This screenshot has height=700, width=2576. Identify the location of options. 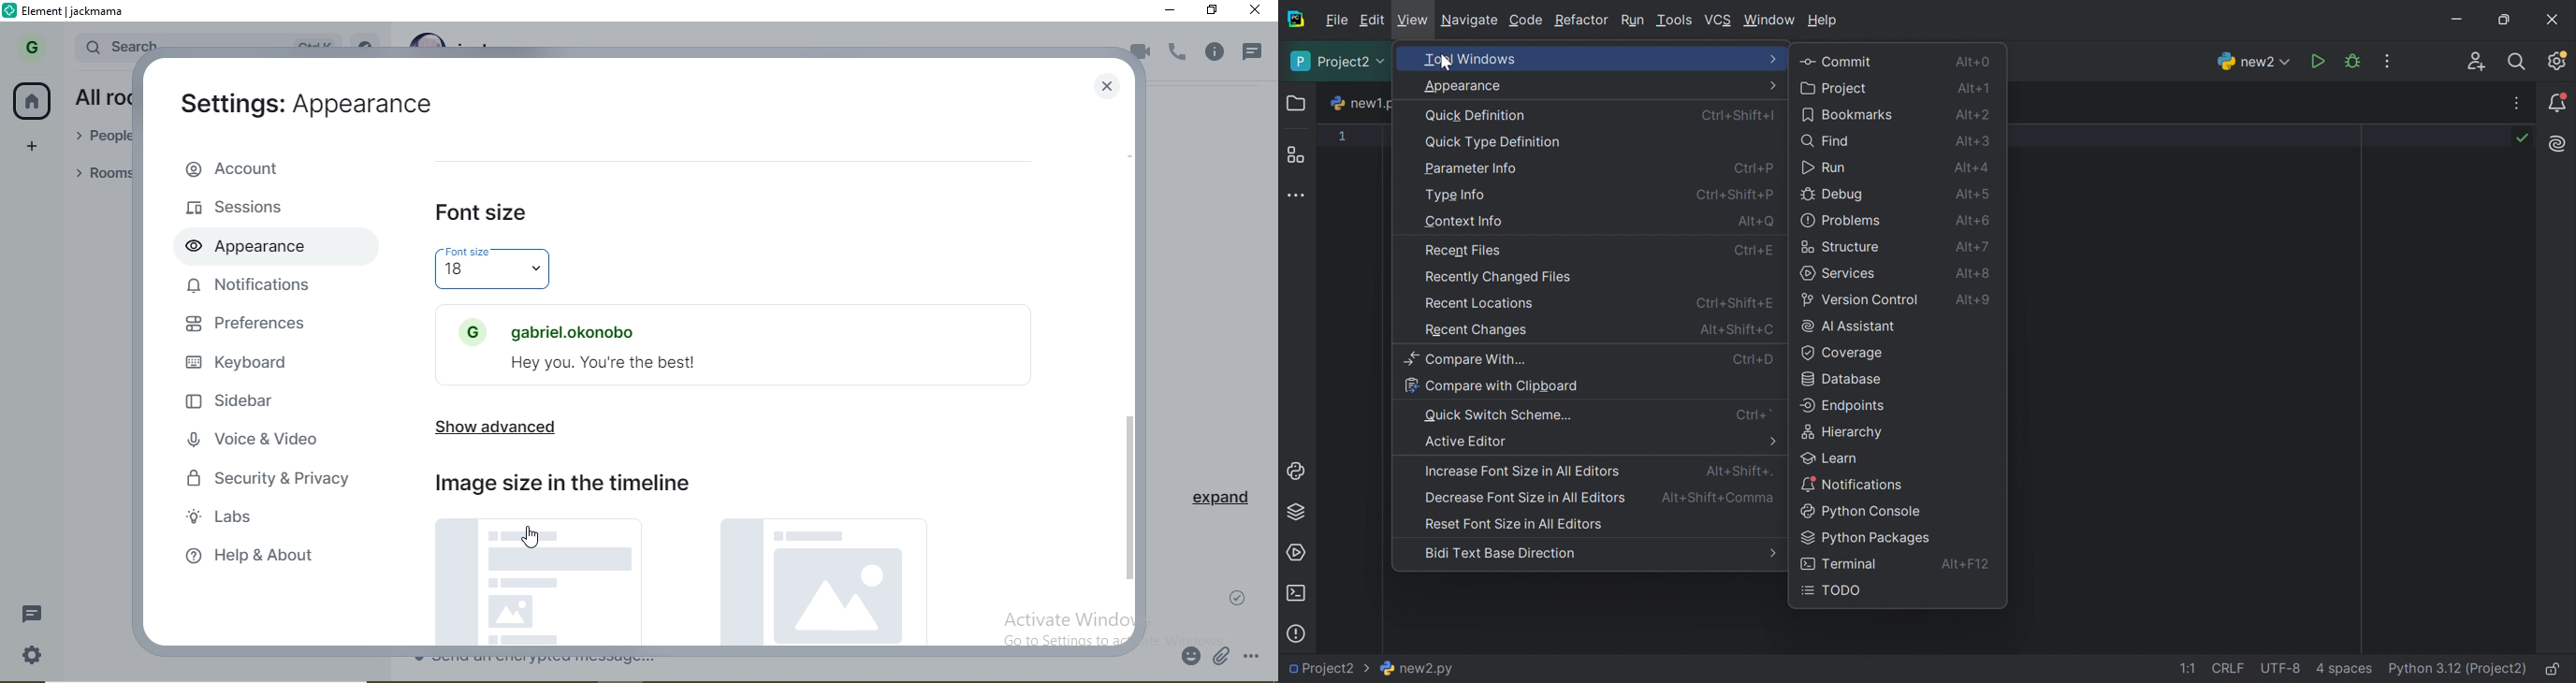
(1259, 657).